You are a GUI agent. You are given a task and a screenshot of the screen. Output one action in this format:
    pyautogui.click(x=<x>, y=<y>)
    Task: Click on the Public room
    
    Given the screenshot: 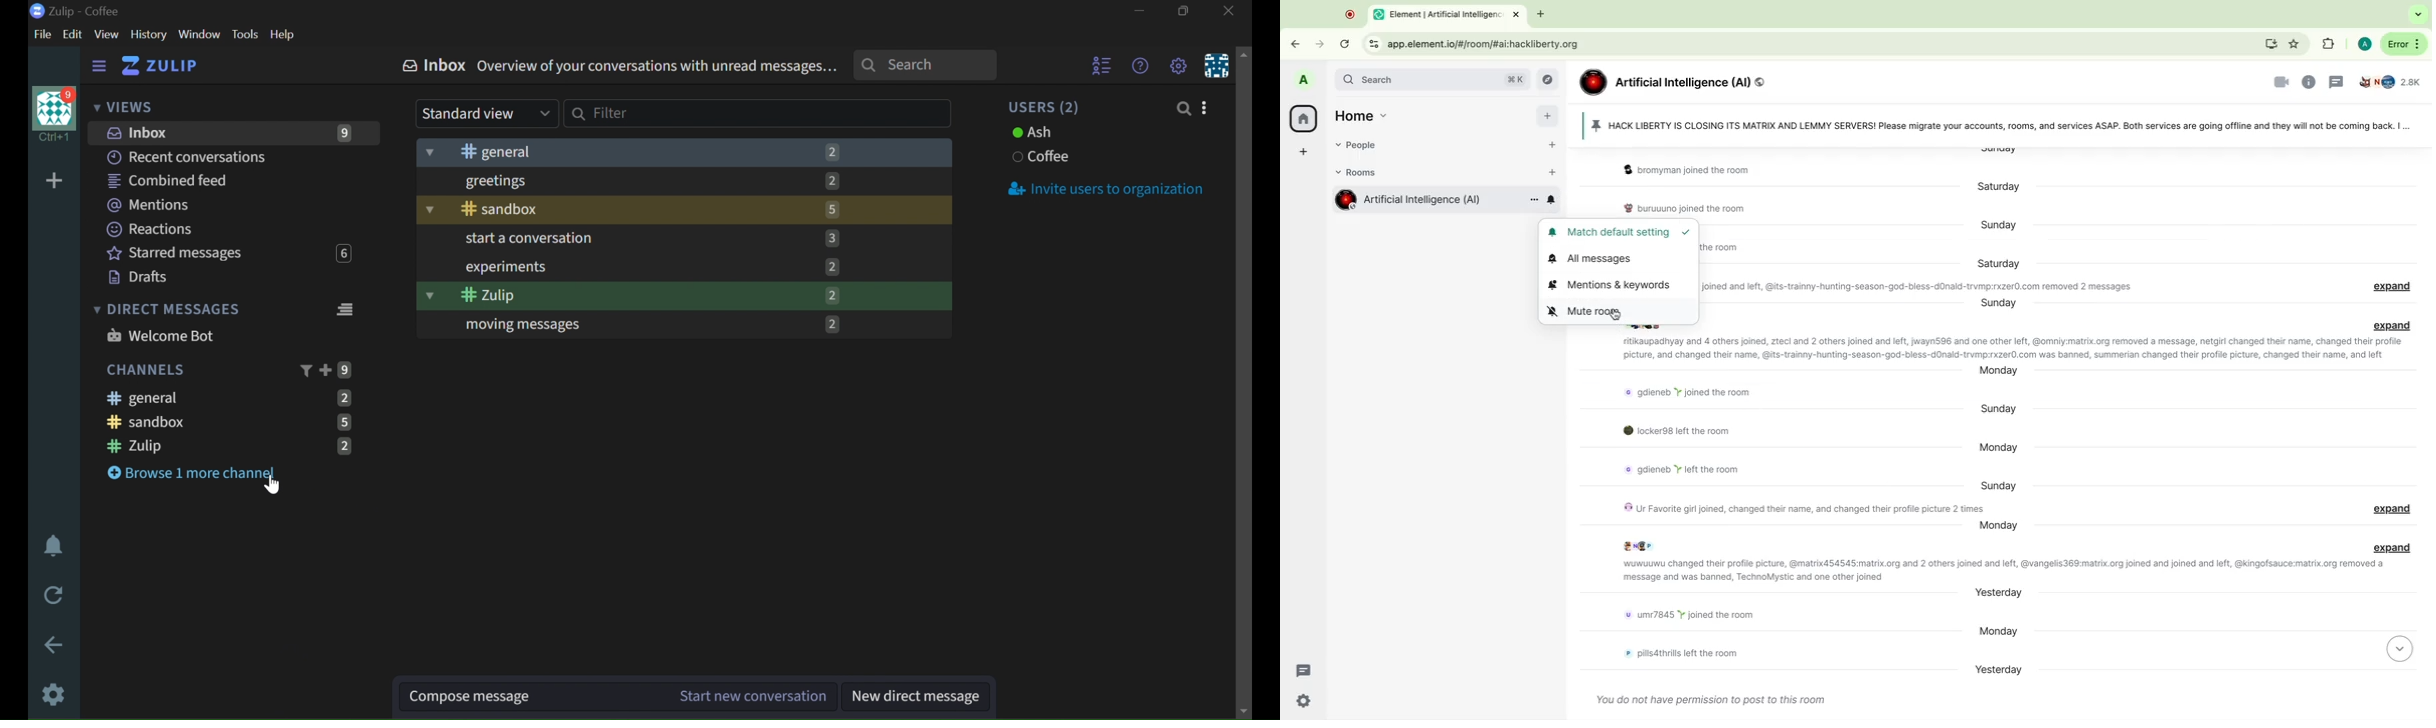 What is the action you would take?
    pyautogui.click(x=1761, y=82)
    